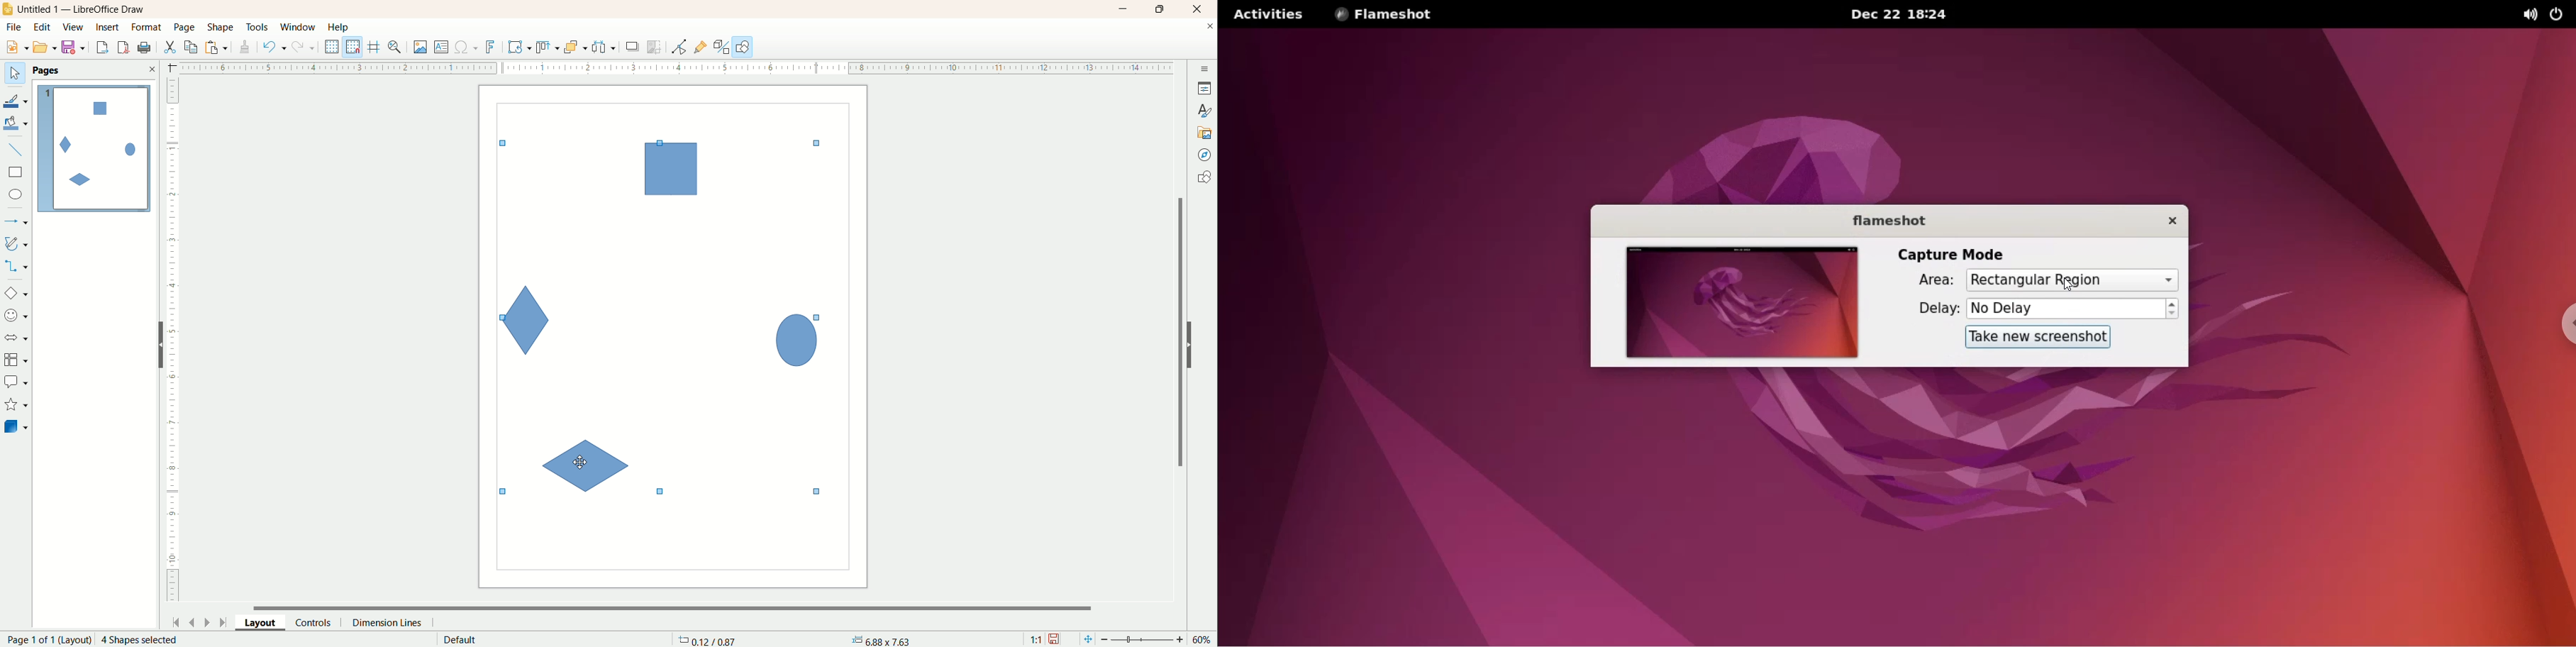 The image size is (2576, 672). Describe the element at coordinates (17, 124) in the screenshot. I see `fill color` at that location.